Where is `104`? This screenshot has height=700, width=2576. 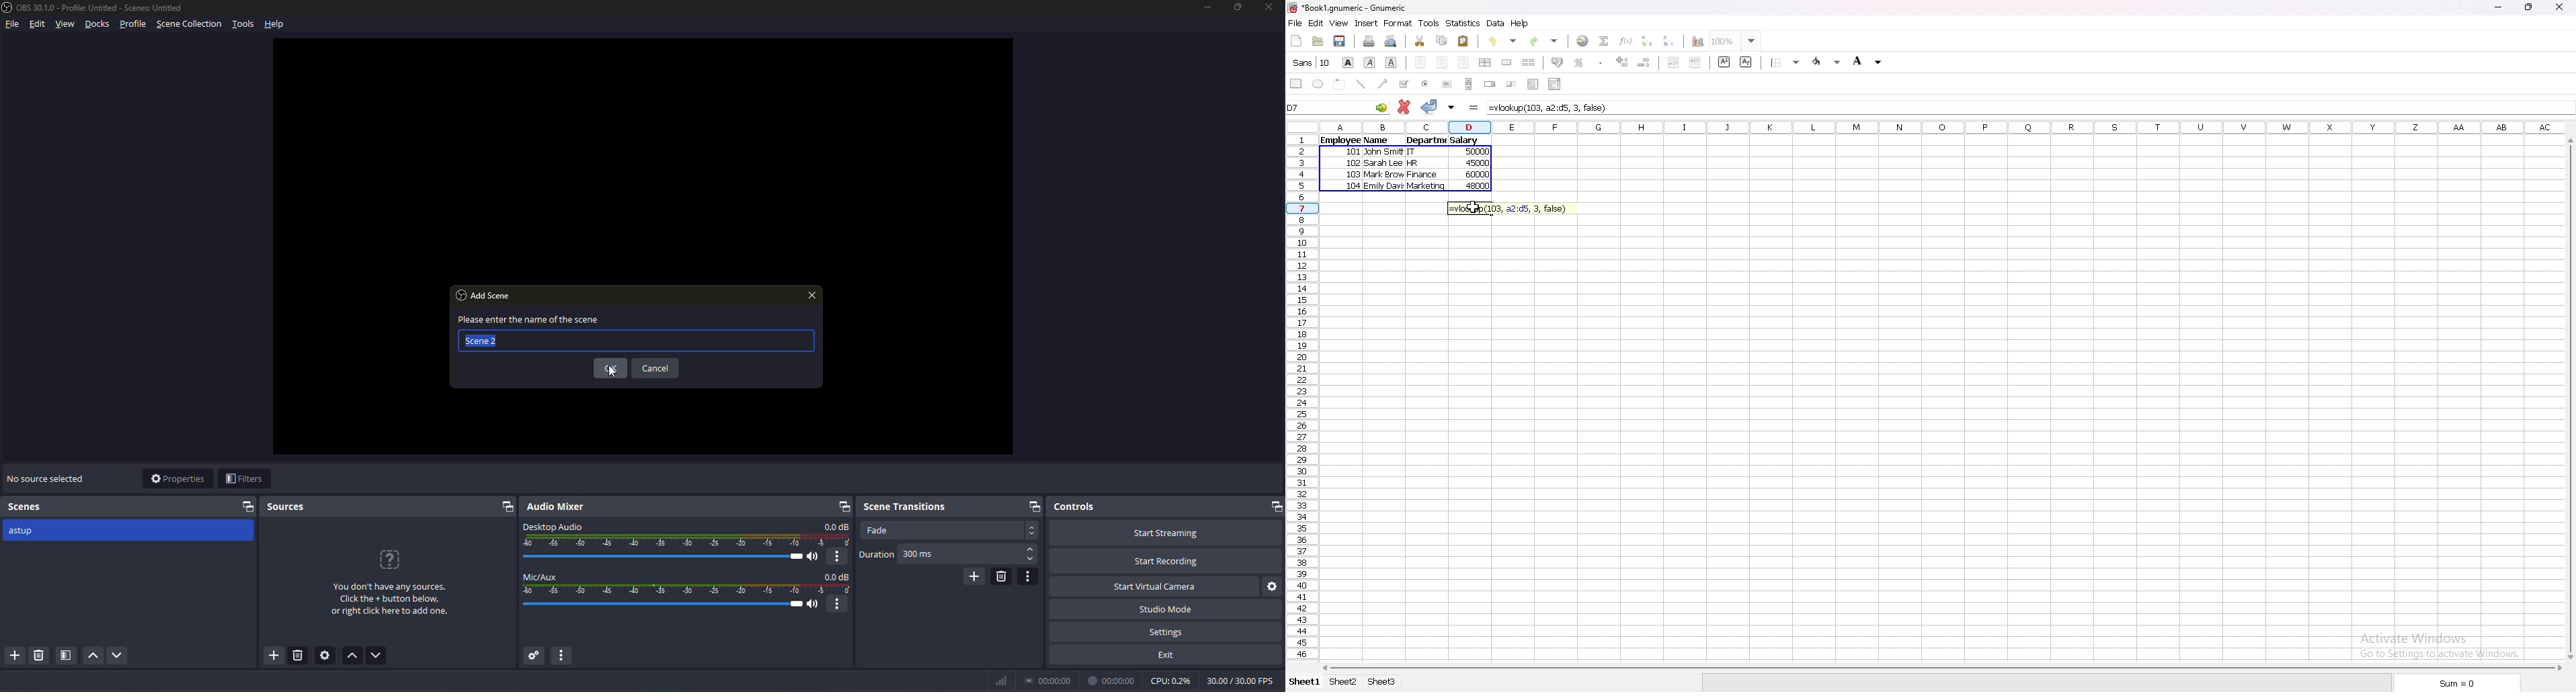 104 is located at coordinates (1356, 187).